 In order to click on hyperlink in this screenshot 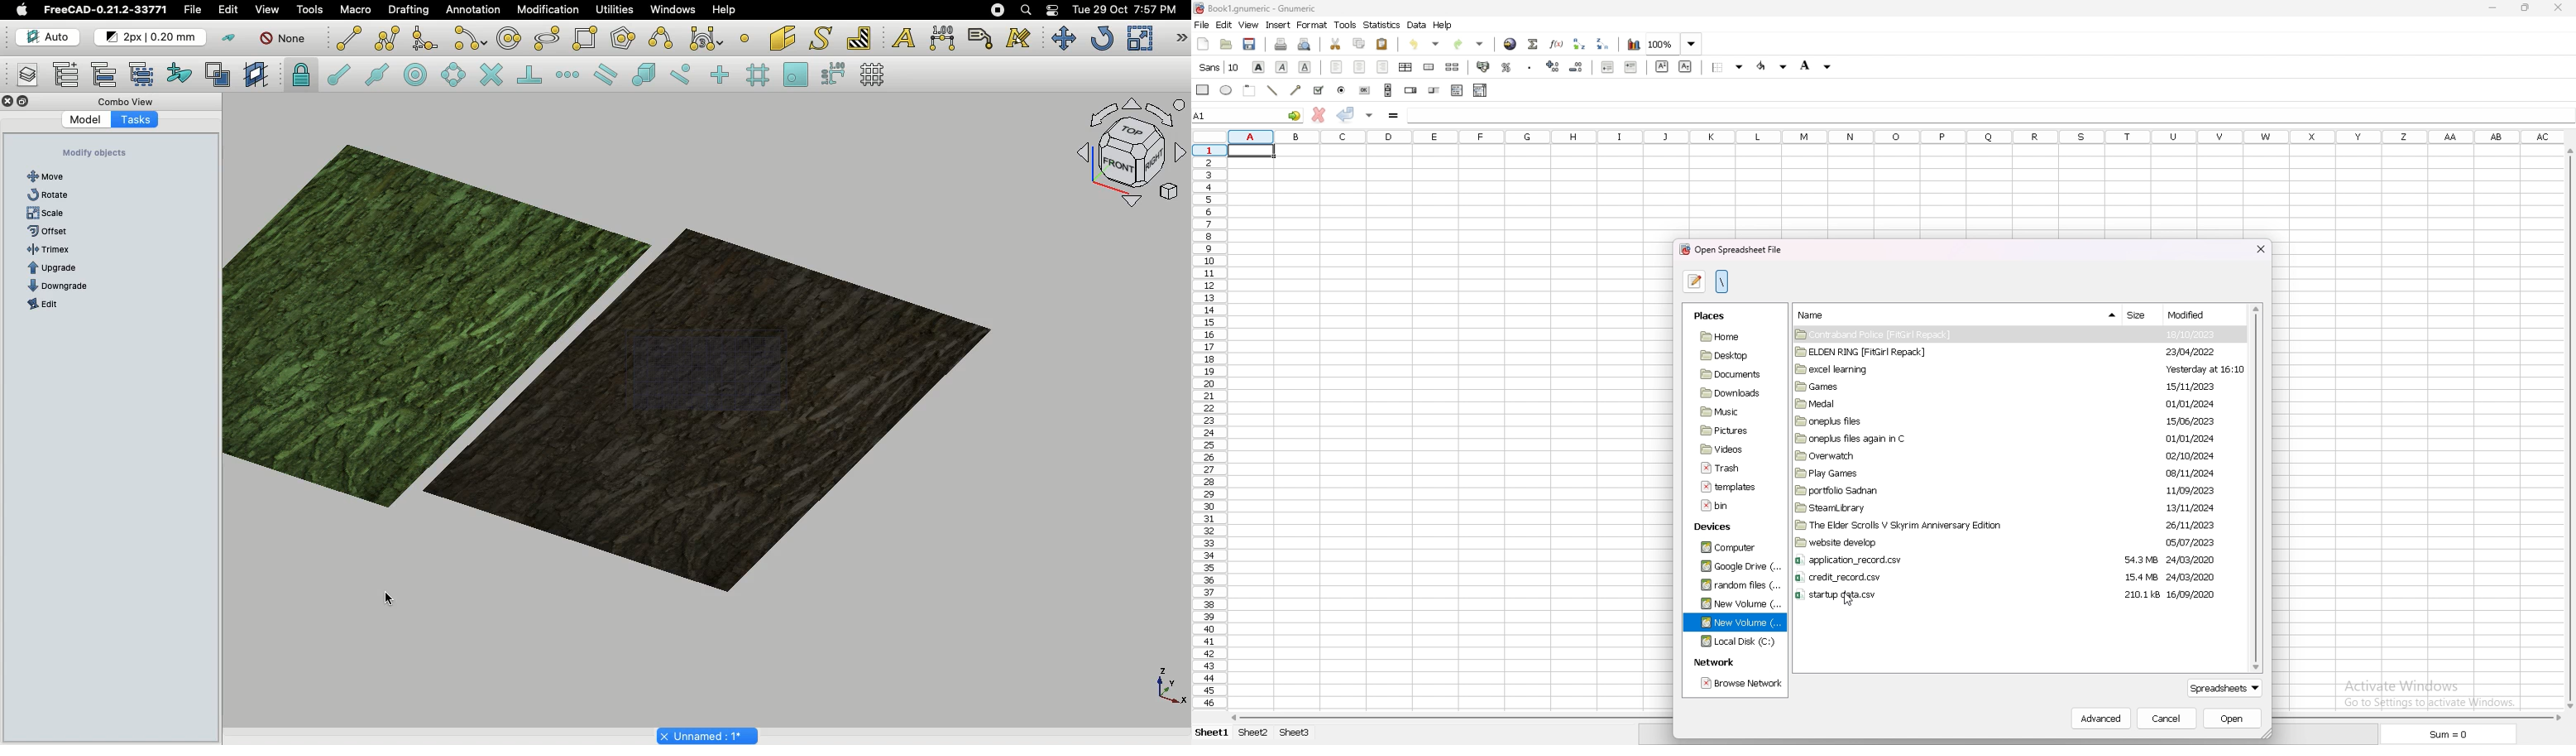, I will do `click(1509, 44)`.